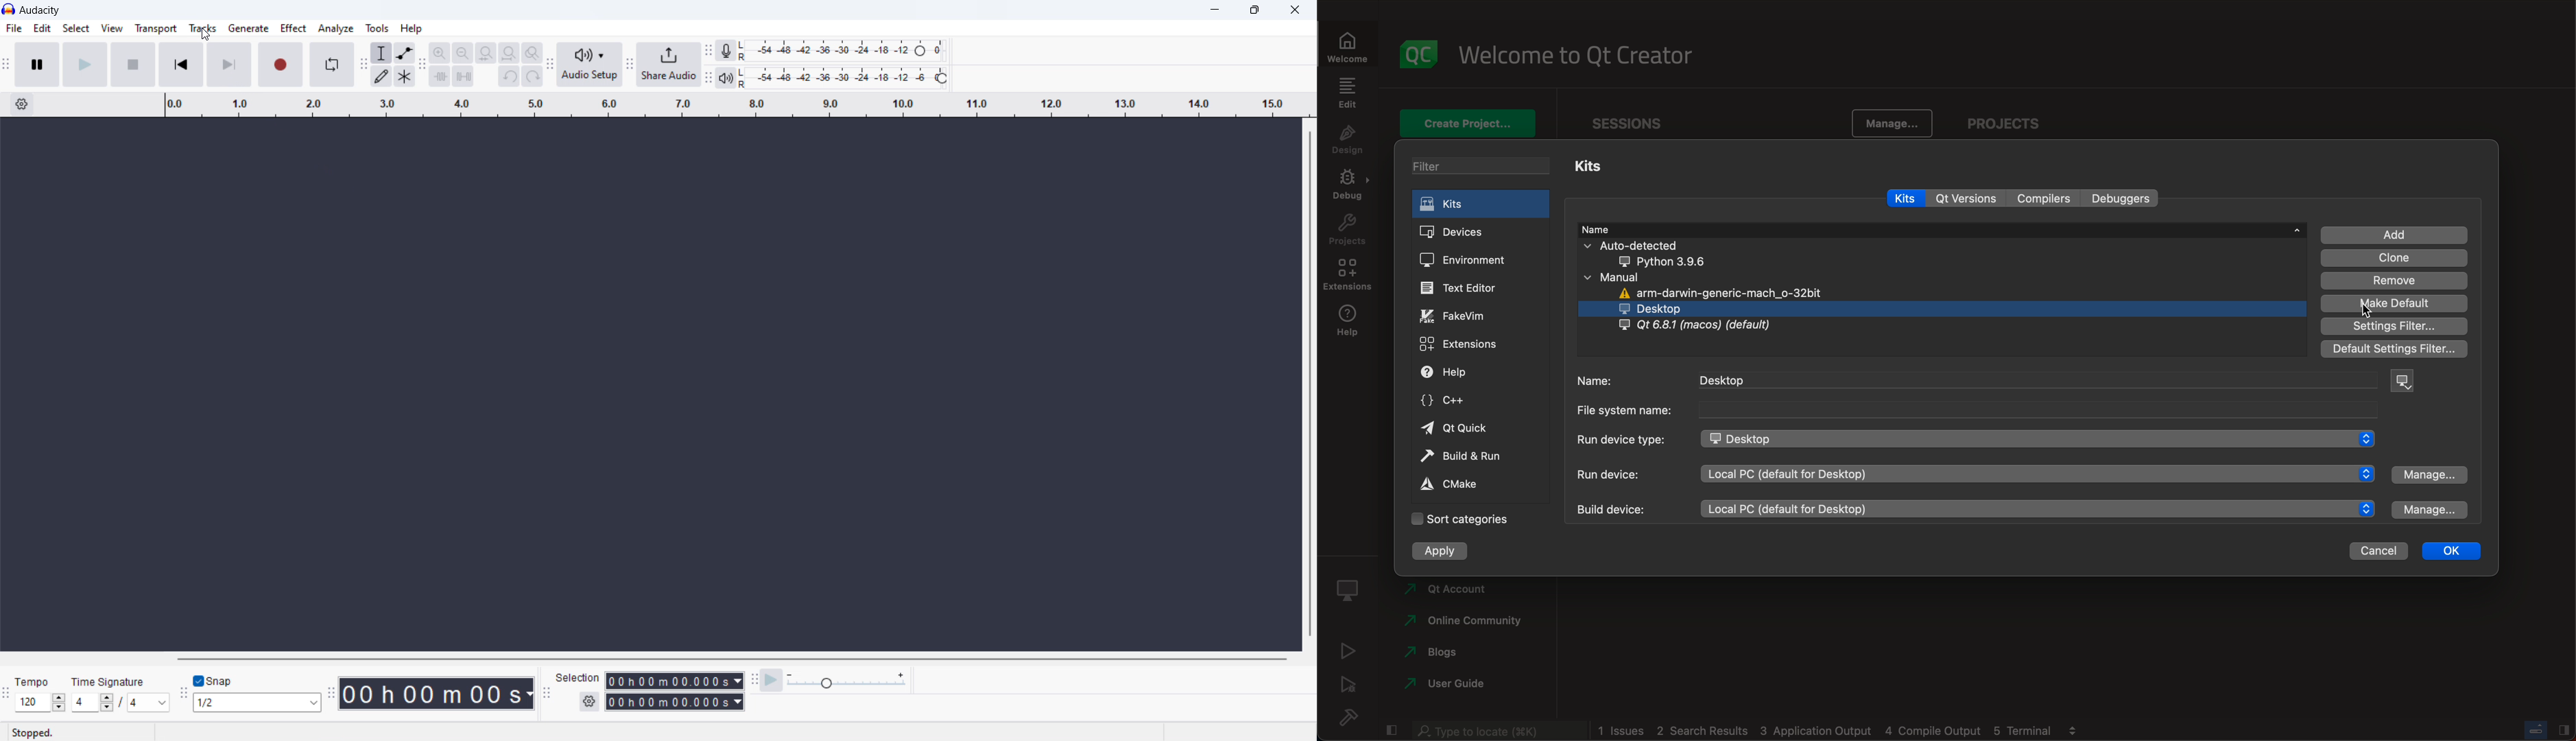 The width and height of the screenshot is (2576, 756). I want to click on zoom out, so click(462, 53).